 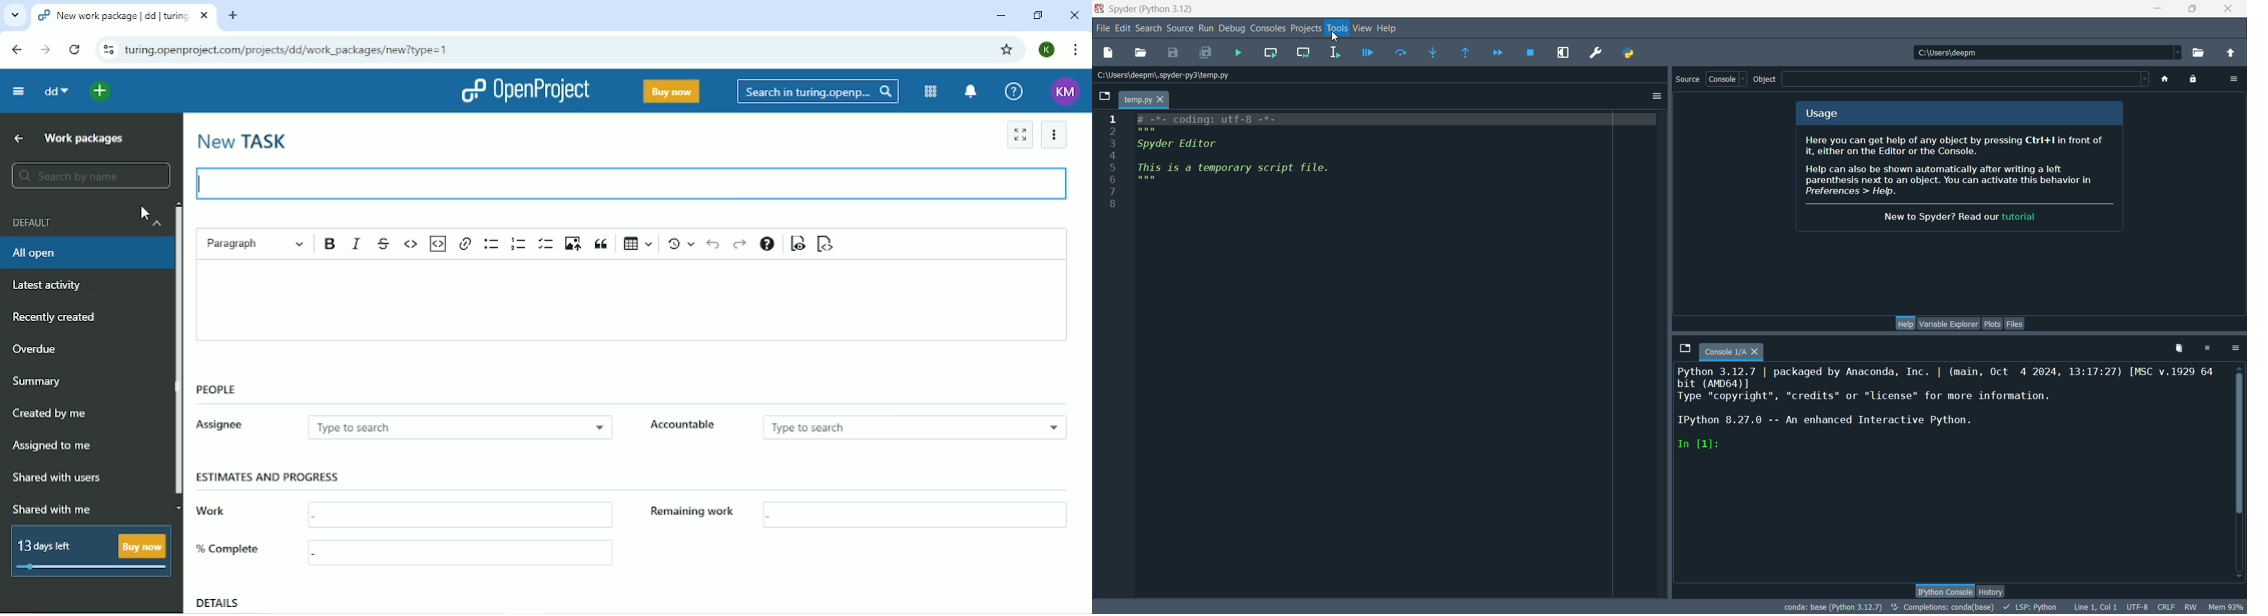 I want to click on console text, so click(x=1949, y=417).